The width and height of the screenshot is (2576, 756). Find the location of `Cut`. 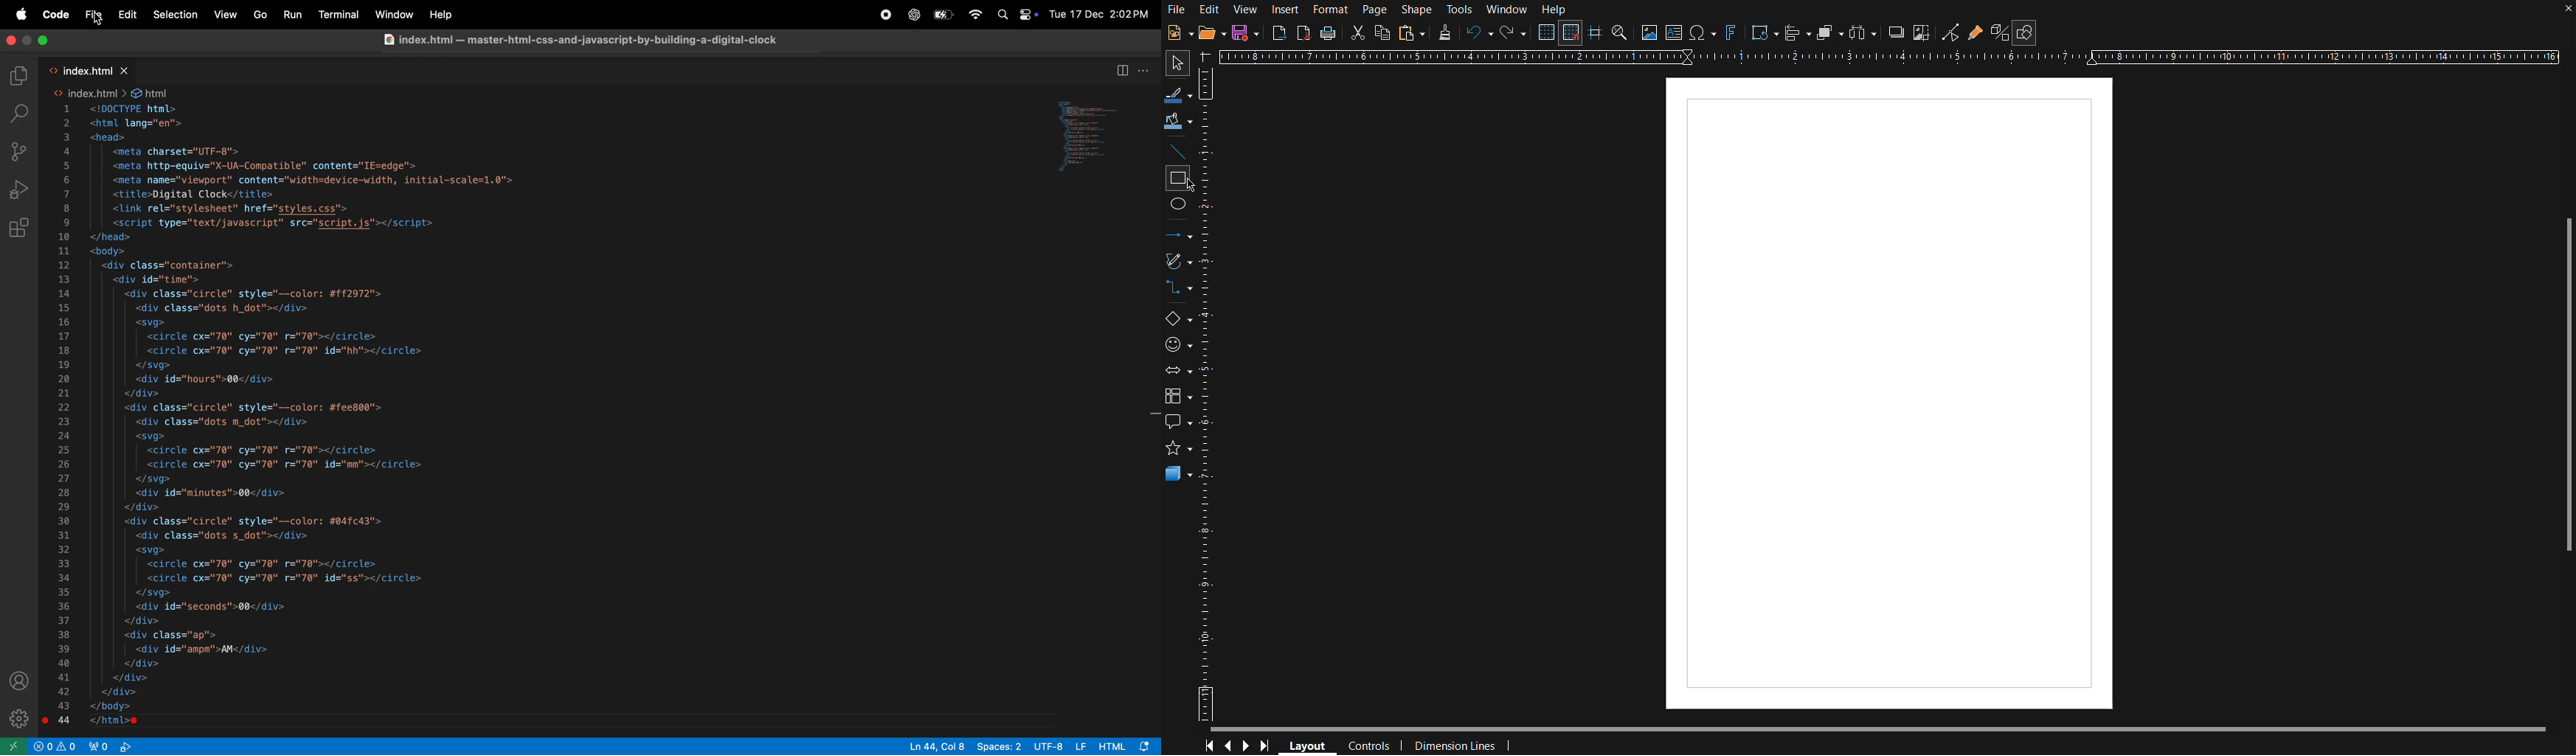

Cut is located at coordinates (1356, 32).